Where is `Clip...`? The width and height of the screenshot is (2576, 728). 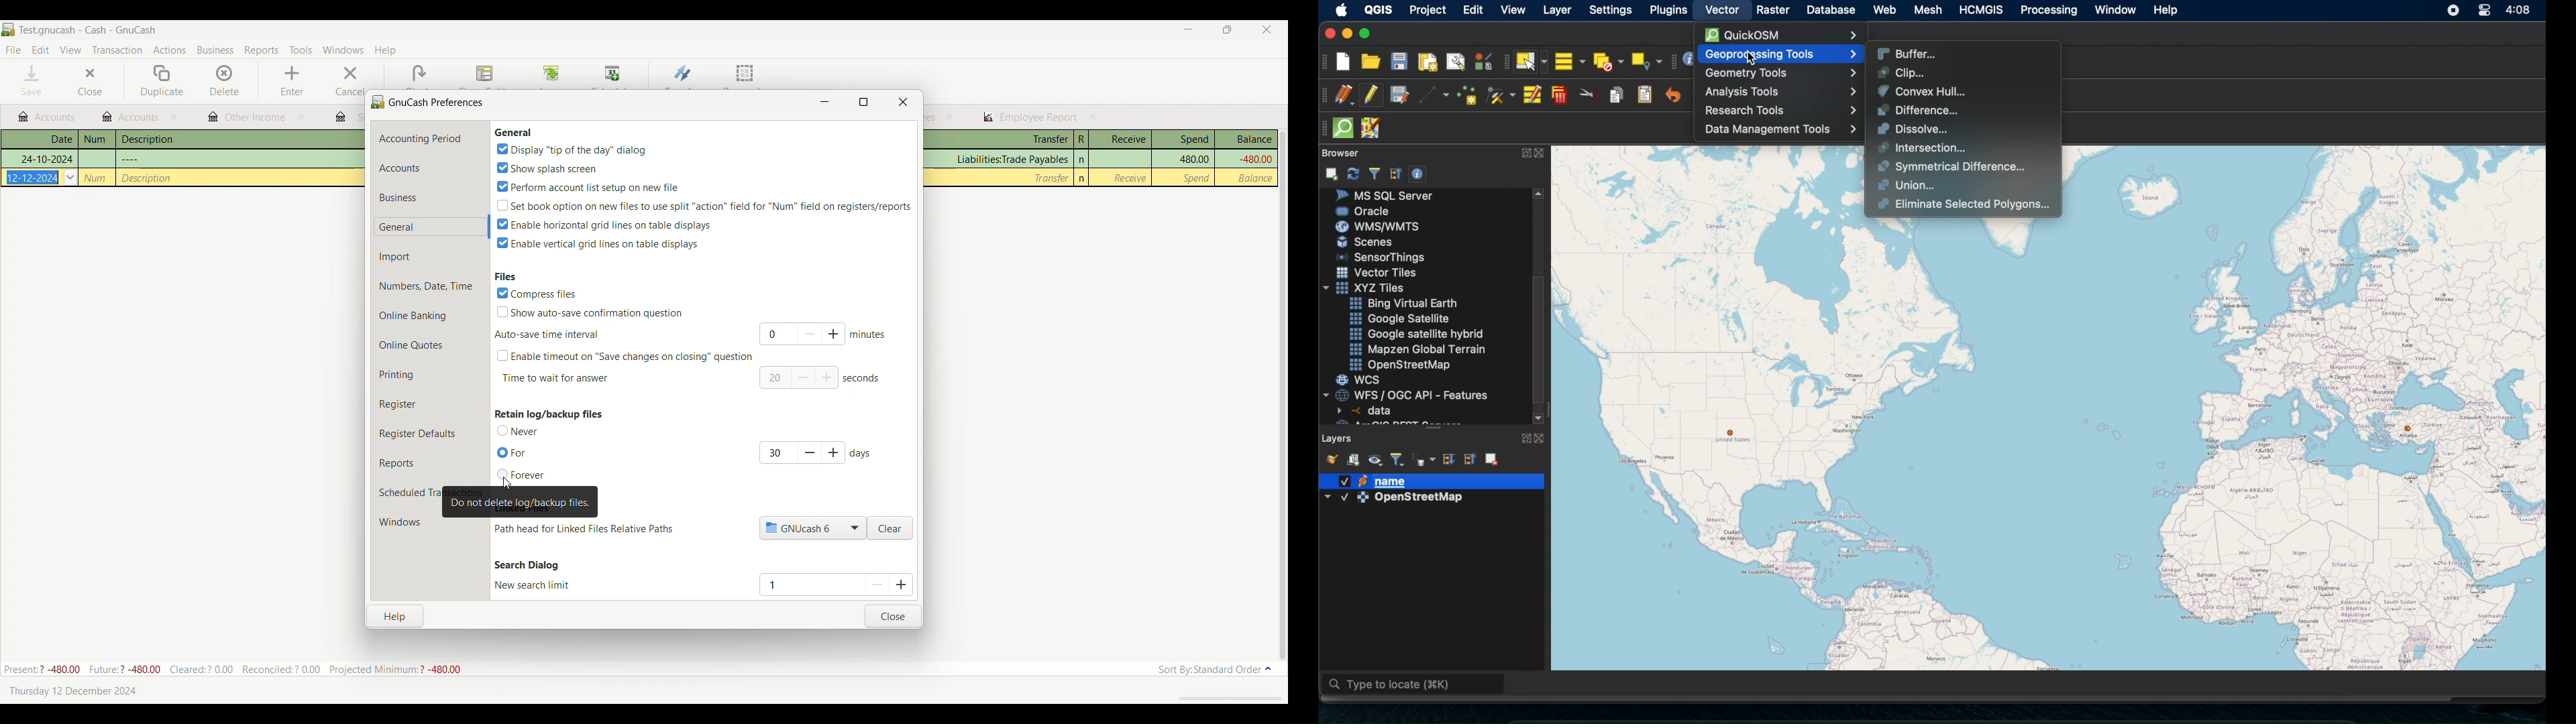 Clip... is located at coordinates (1899, 72).